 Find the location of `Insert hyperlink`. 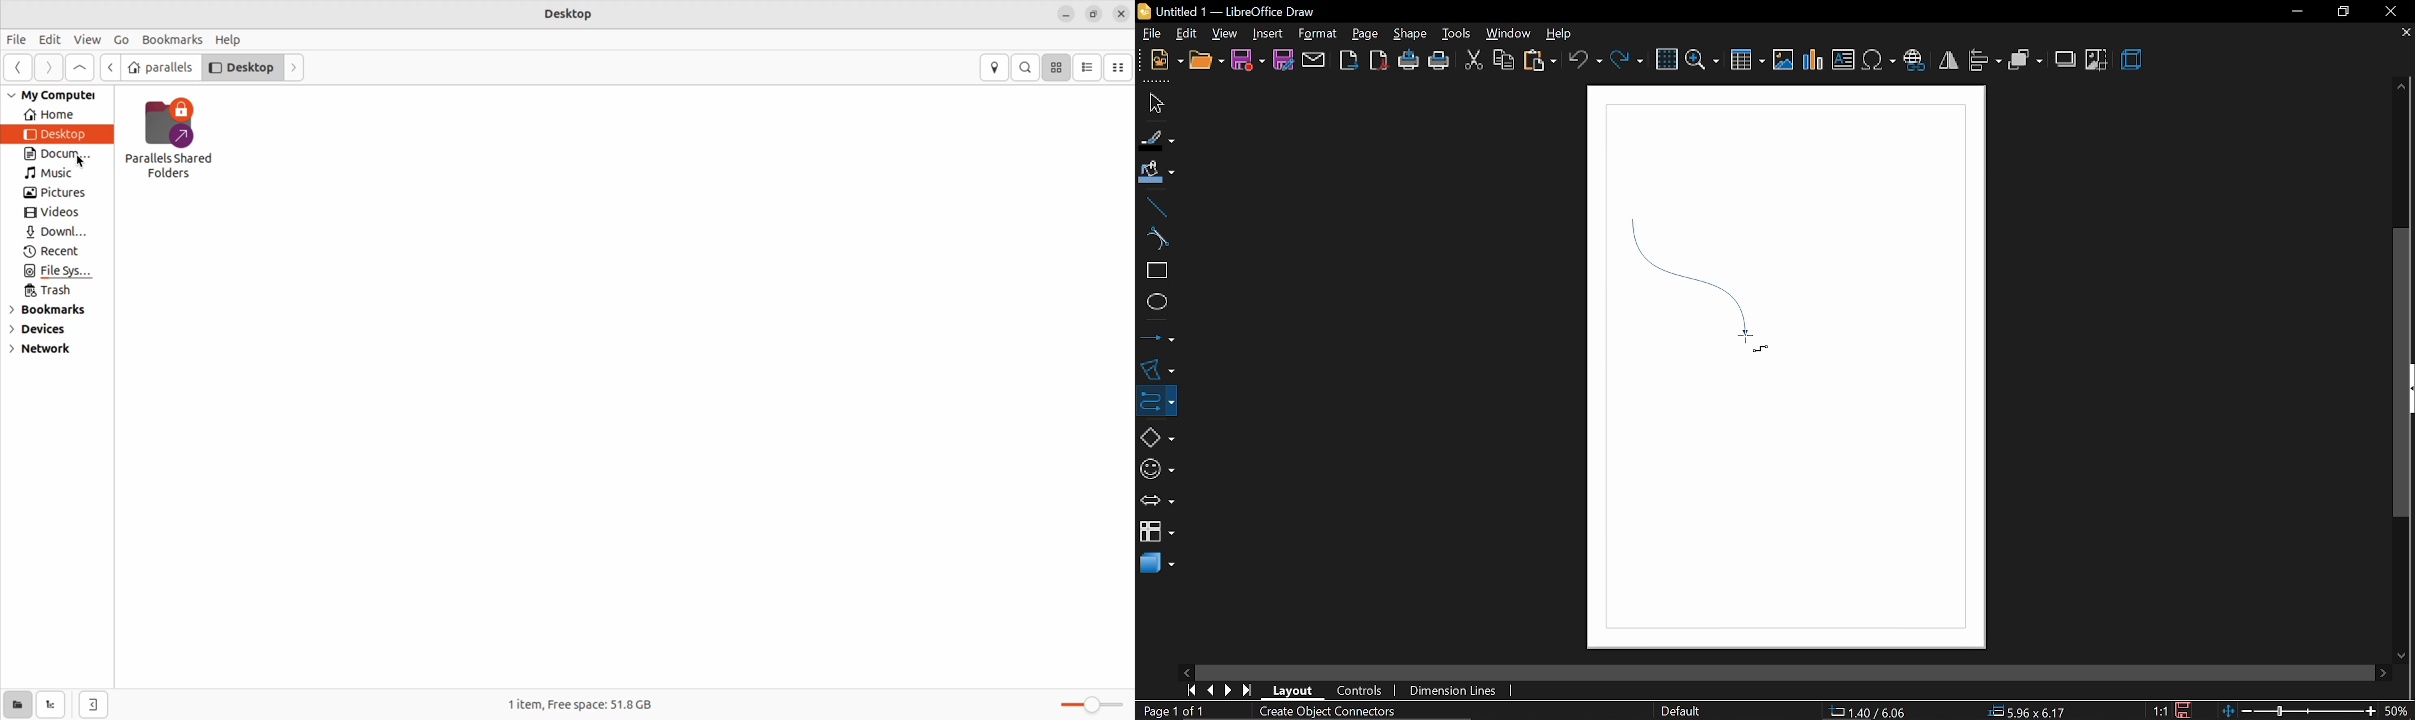

Insert hyperlink is located at coordinates (1914, 62).